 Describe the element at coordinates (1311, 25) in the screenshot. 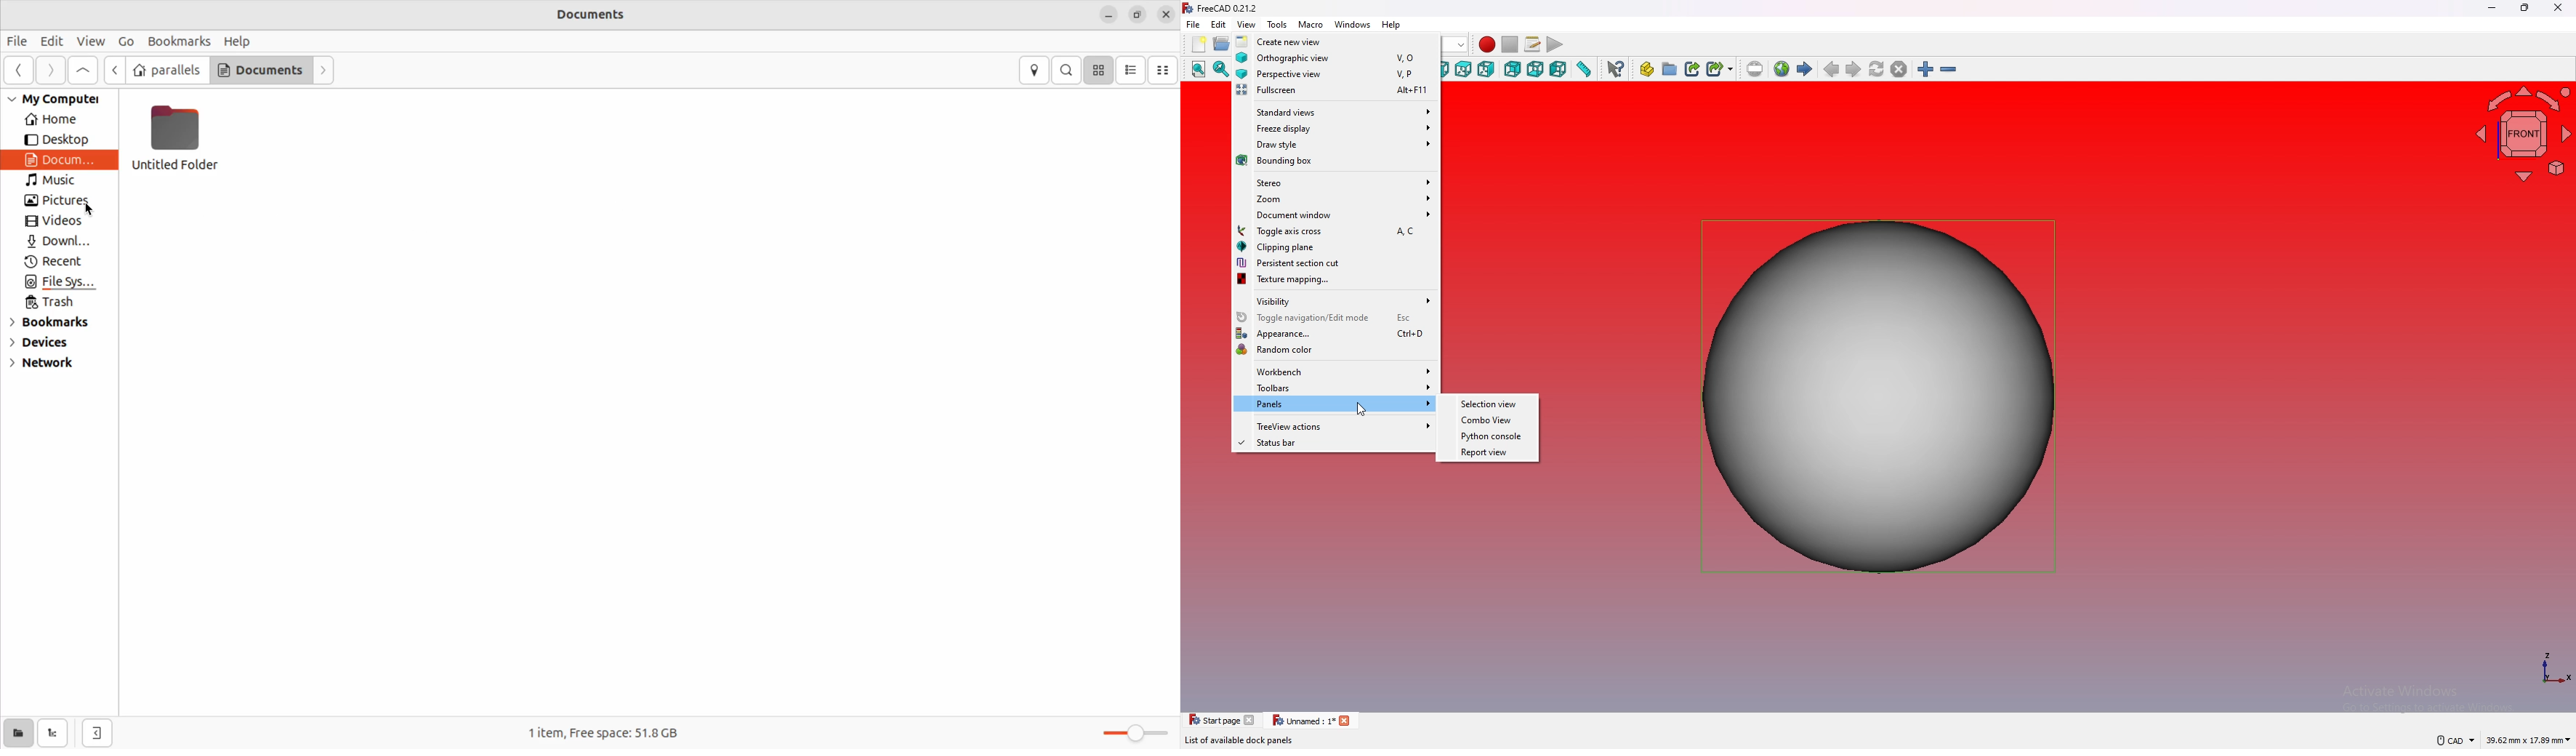

I see `macro` at that location.